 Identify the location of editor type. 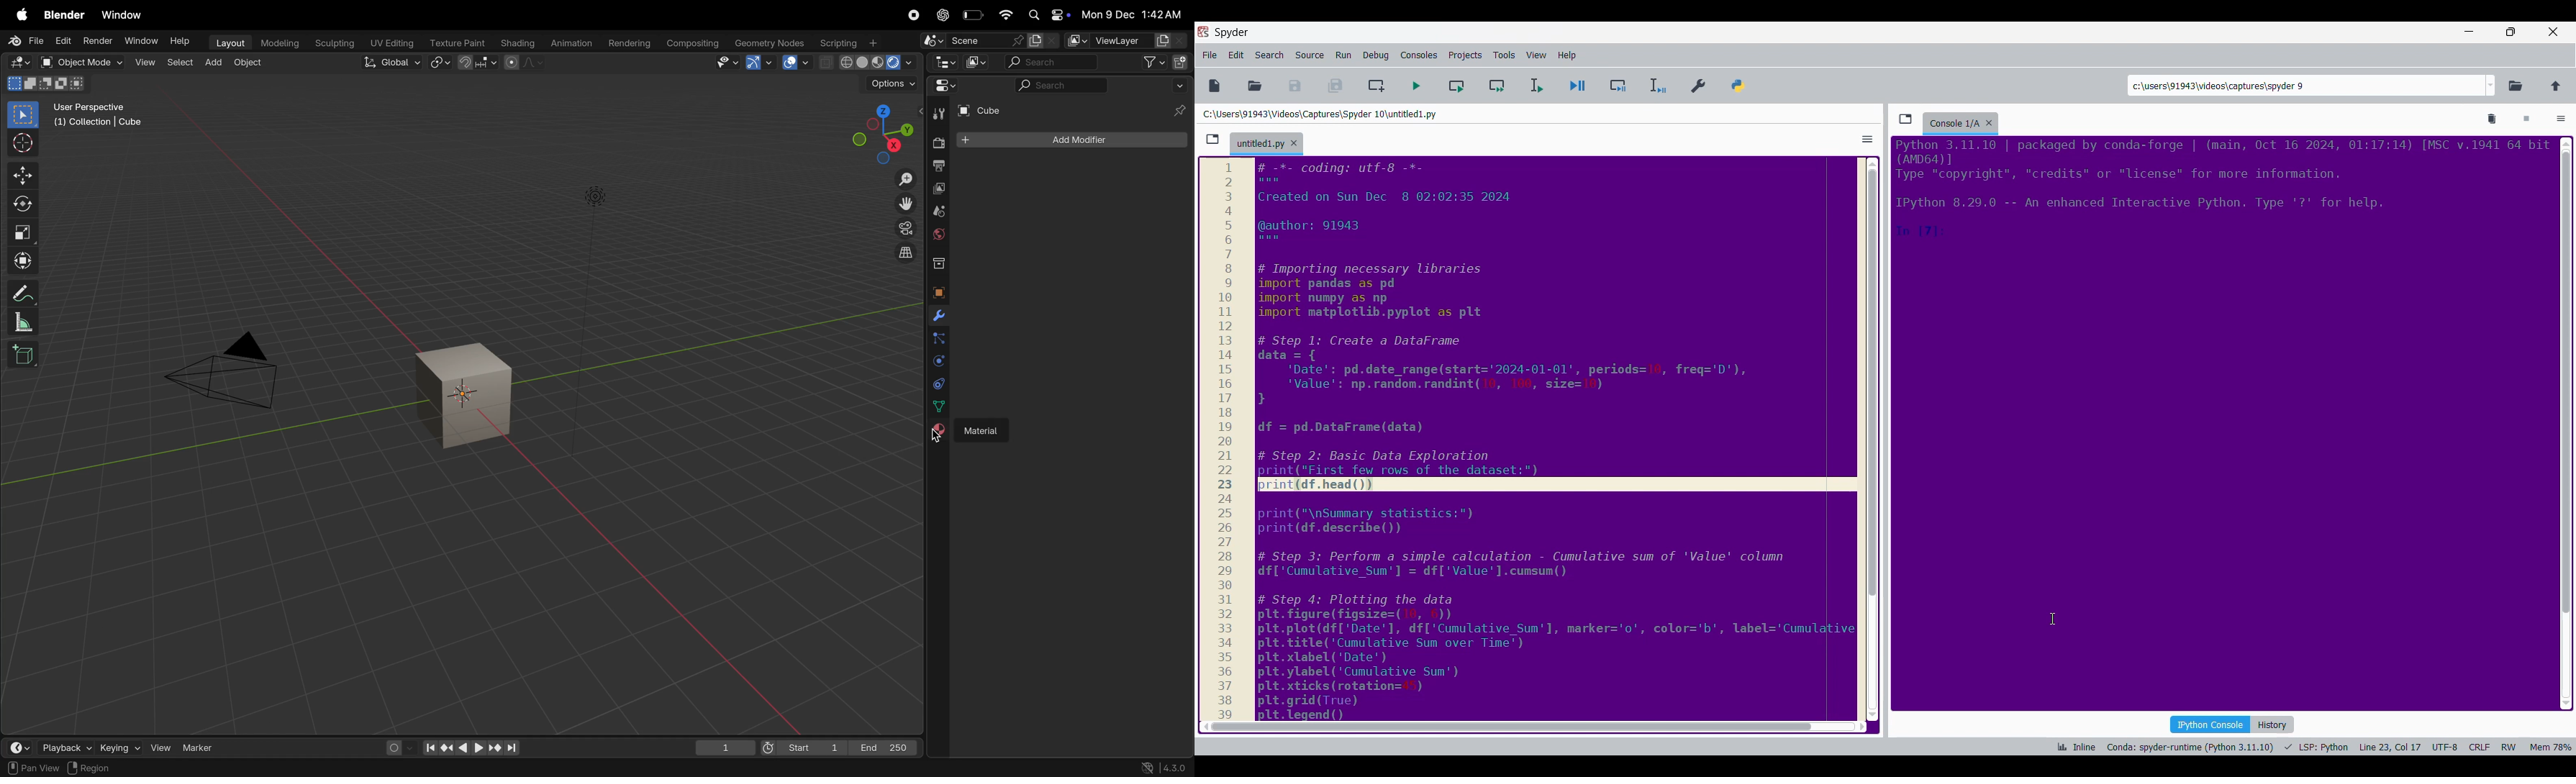
(944, 61).